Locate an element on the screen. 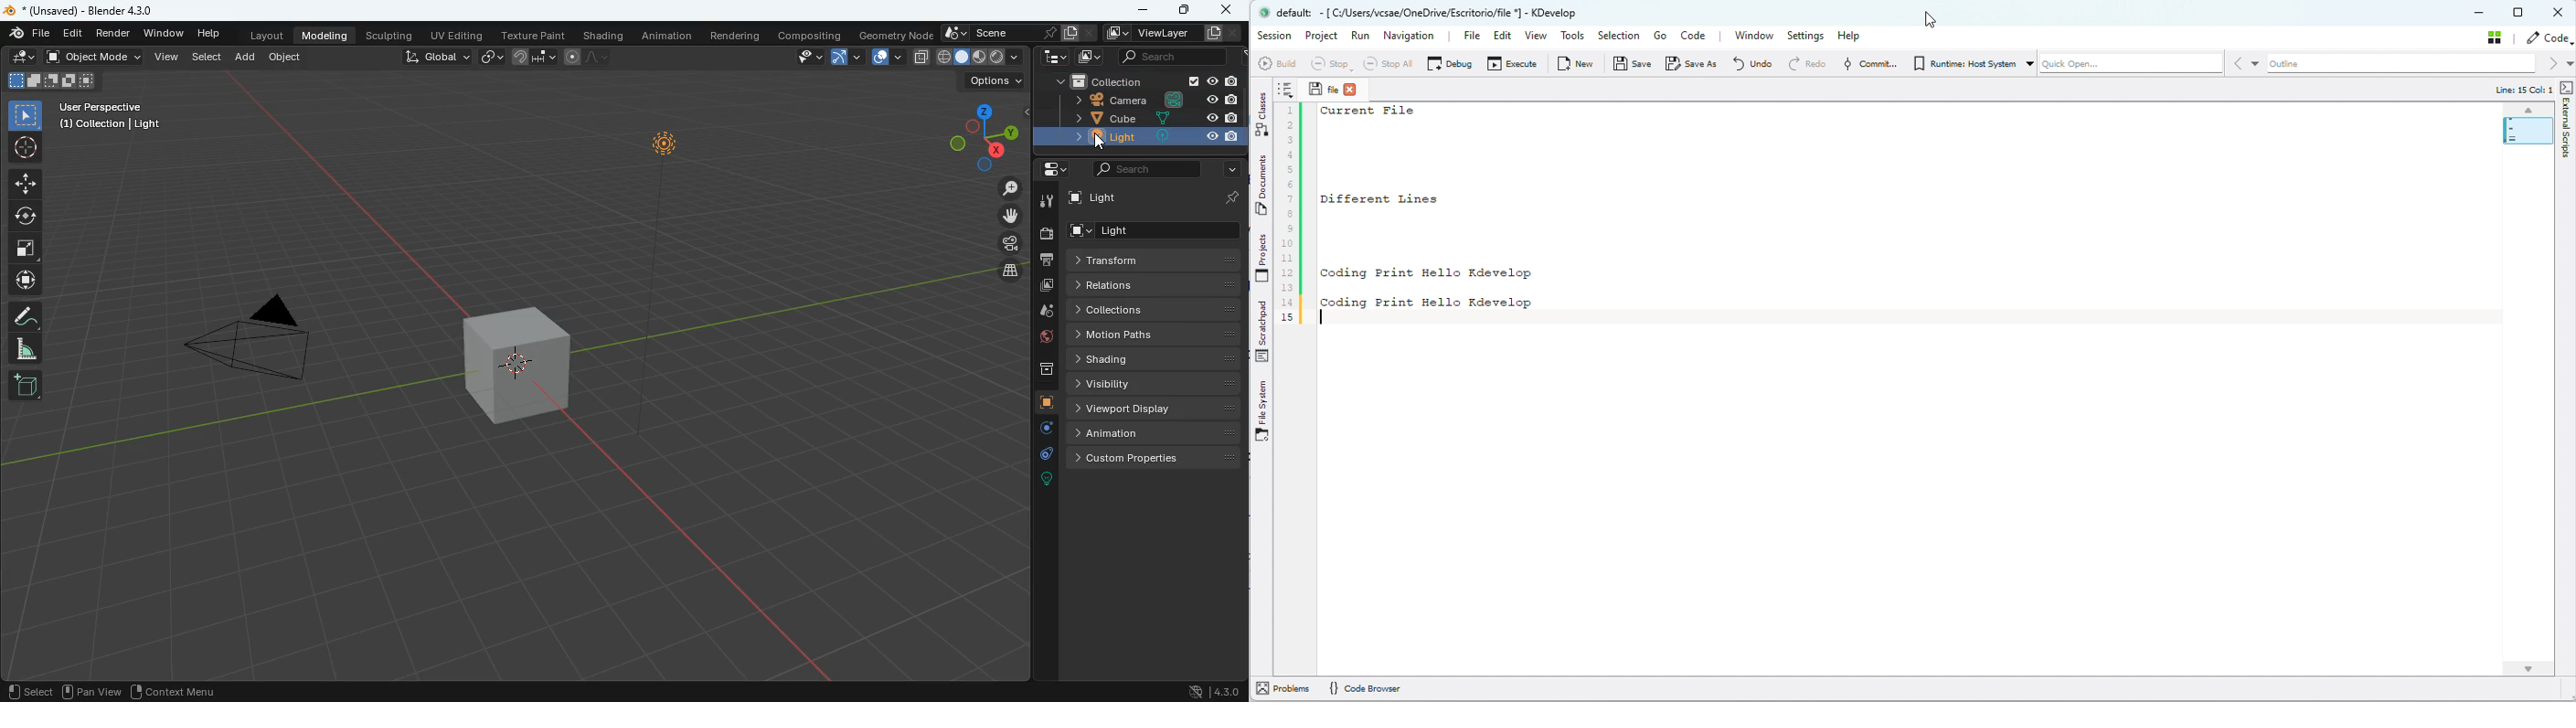 This screenshot has height=728, width=2576. pan view is located at coordinates (93, 691).